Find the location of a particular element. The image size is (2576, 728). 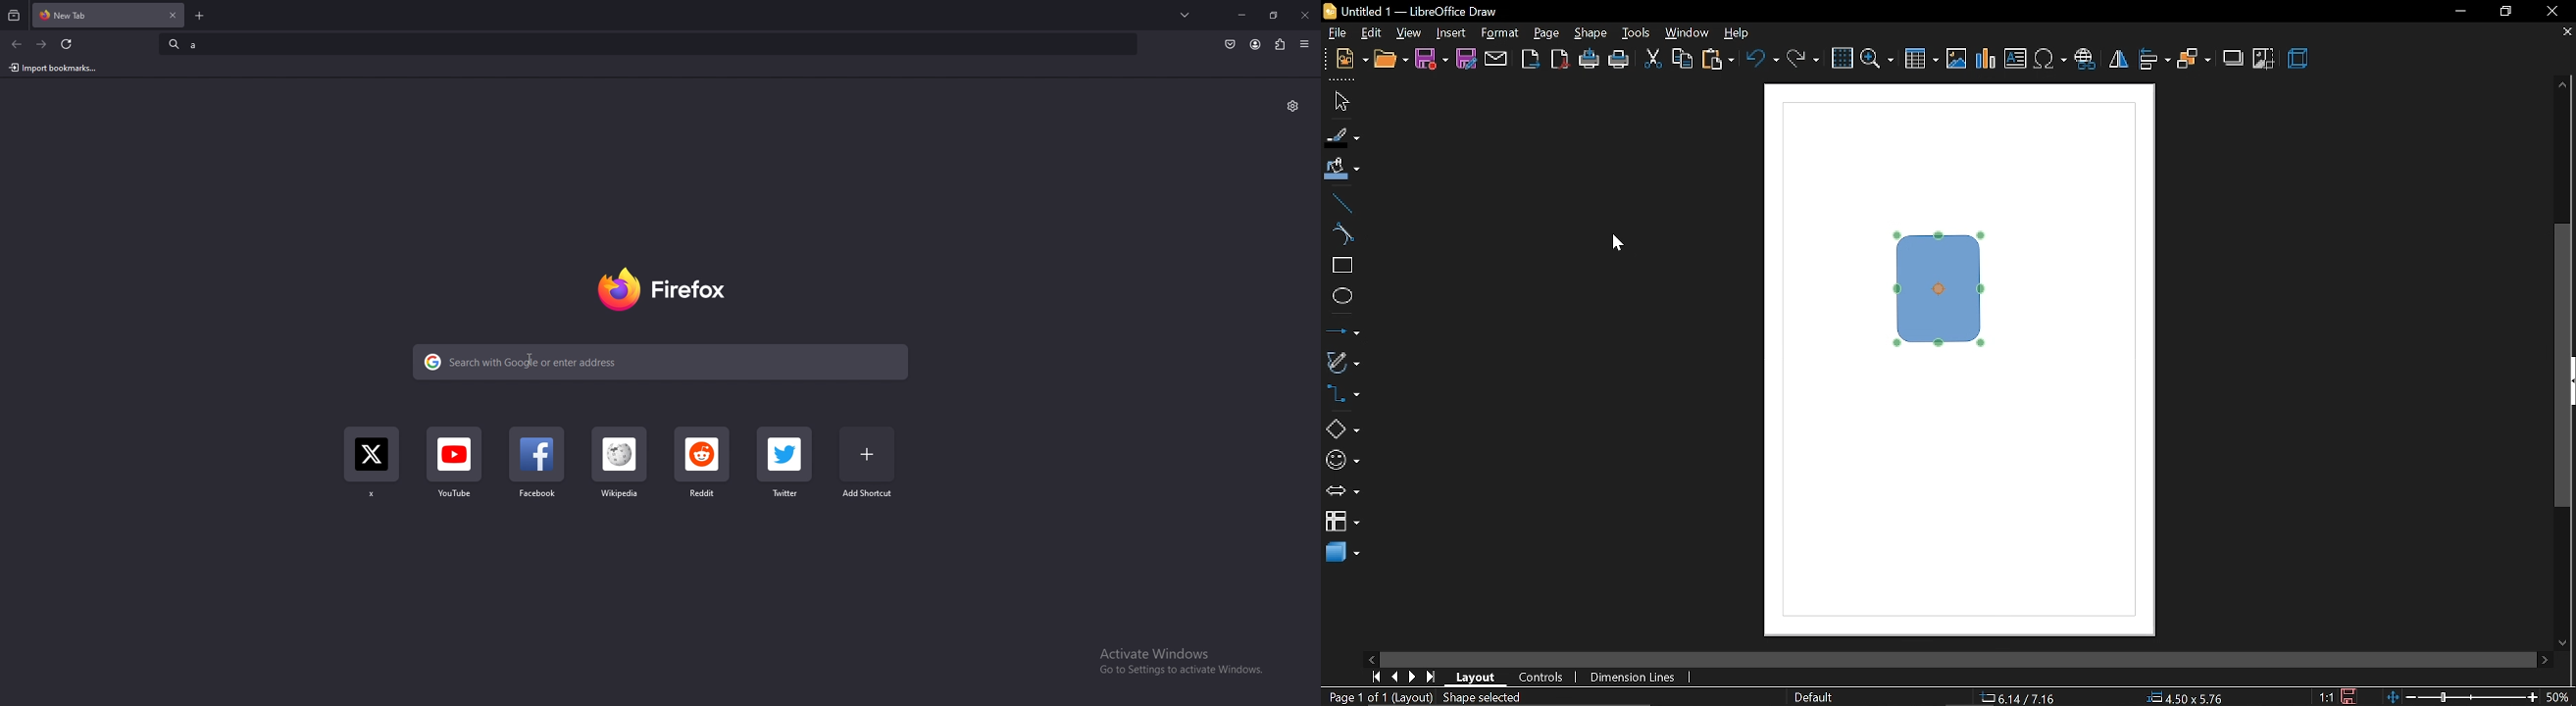

window is located at coordinates (1689, 33).